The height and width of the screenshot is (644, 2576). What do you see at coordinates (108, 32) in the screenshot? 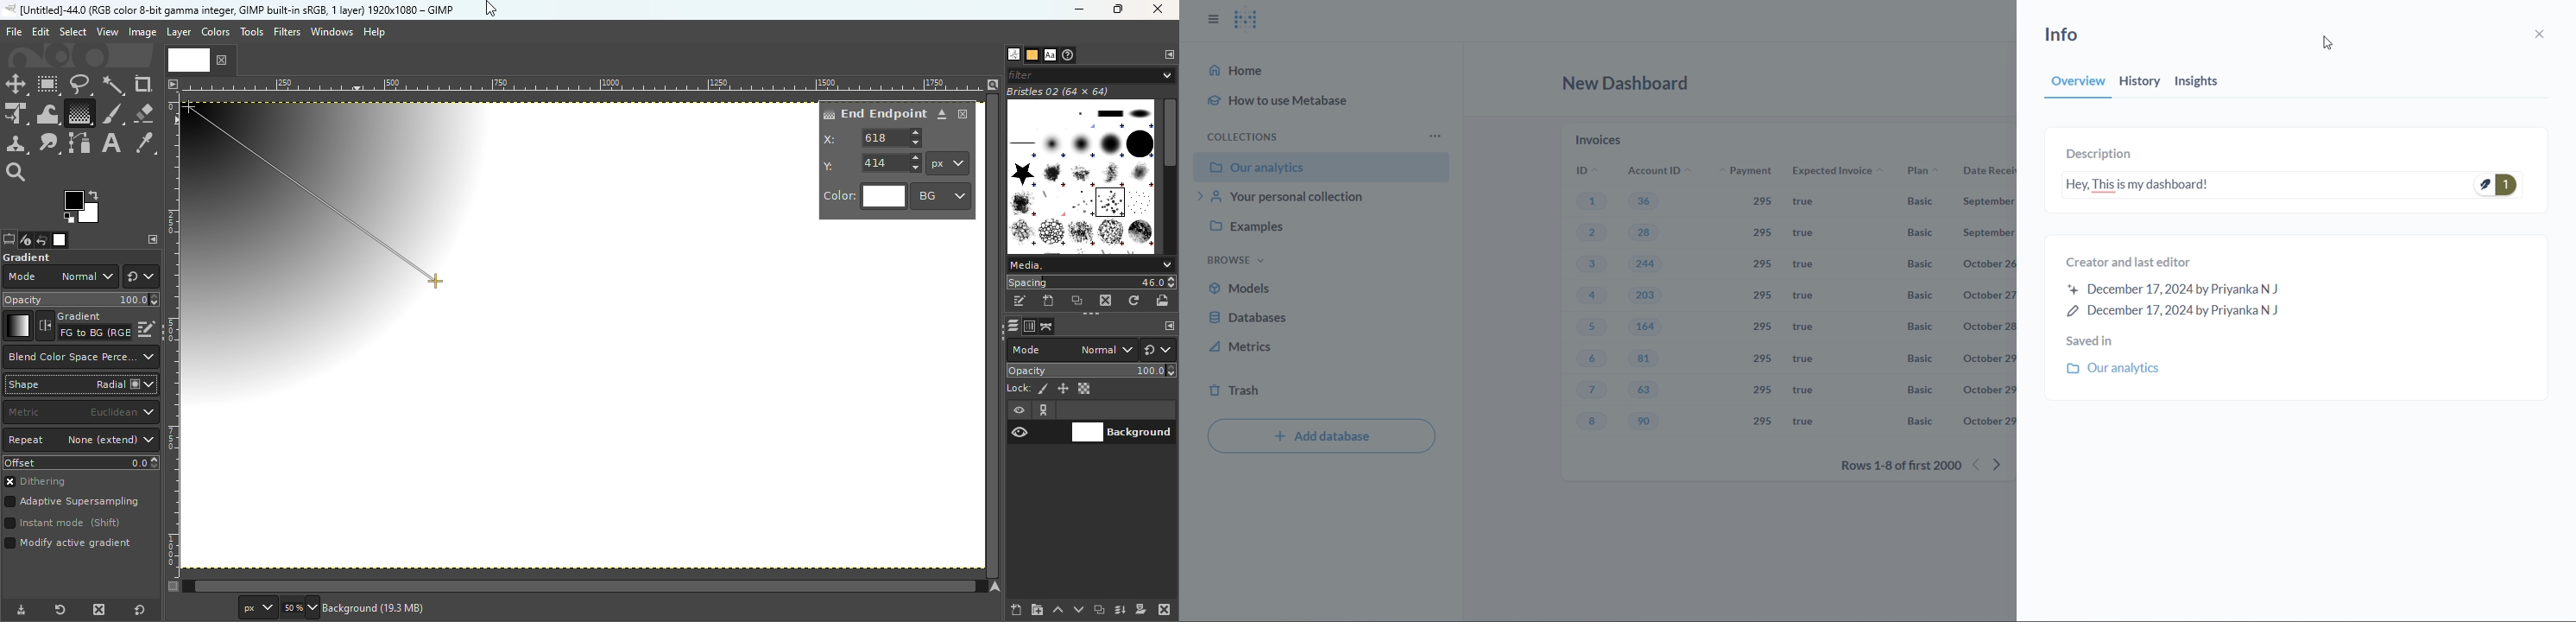
I see `View` at bounding box center [108, 32].